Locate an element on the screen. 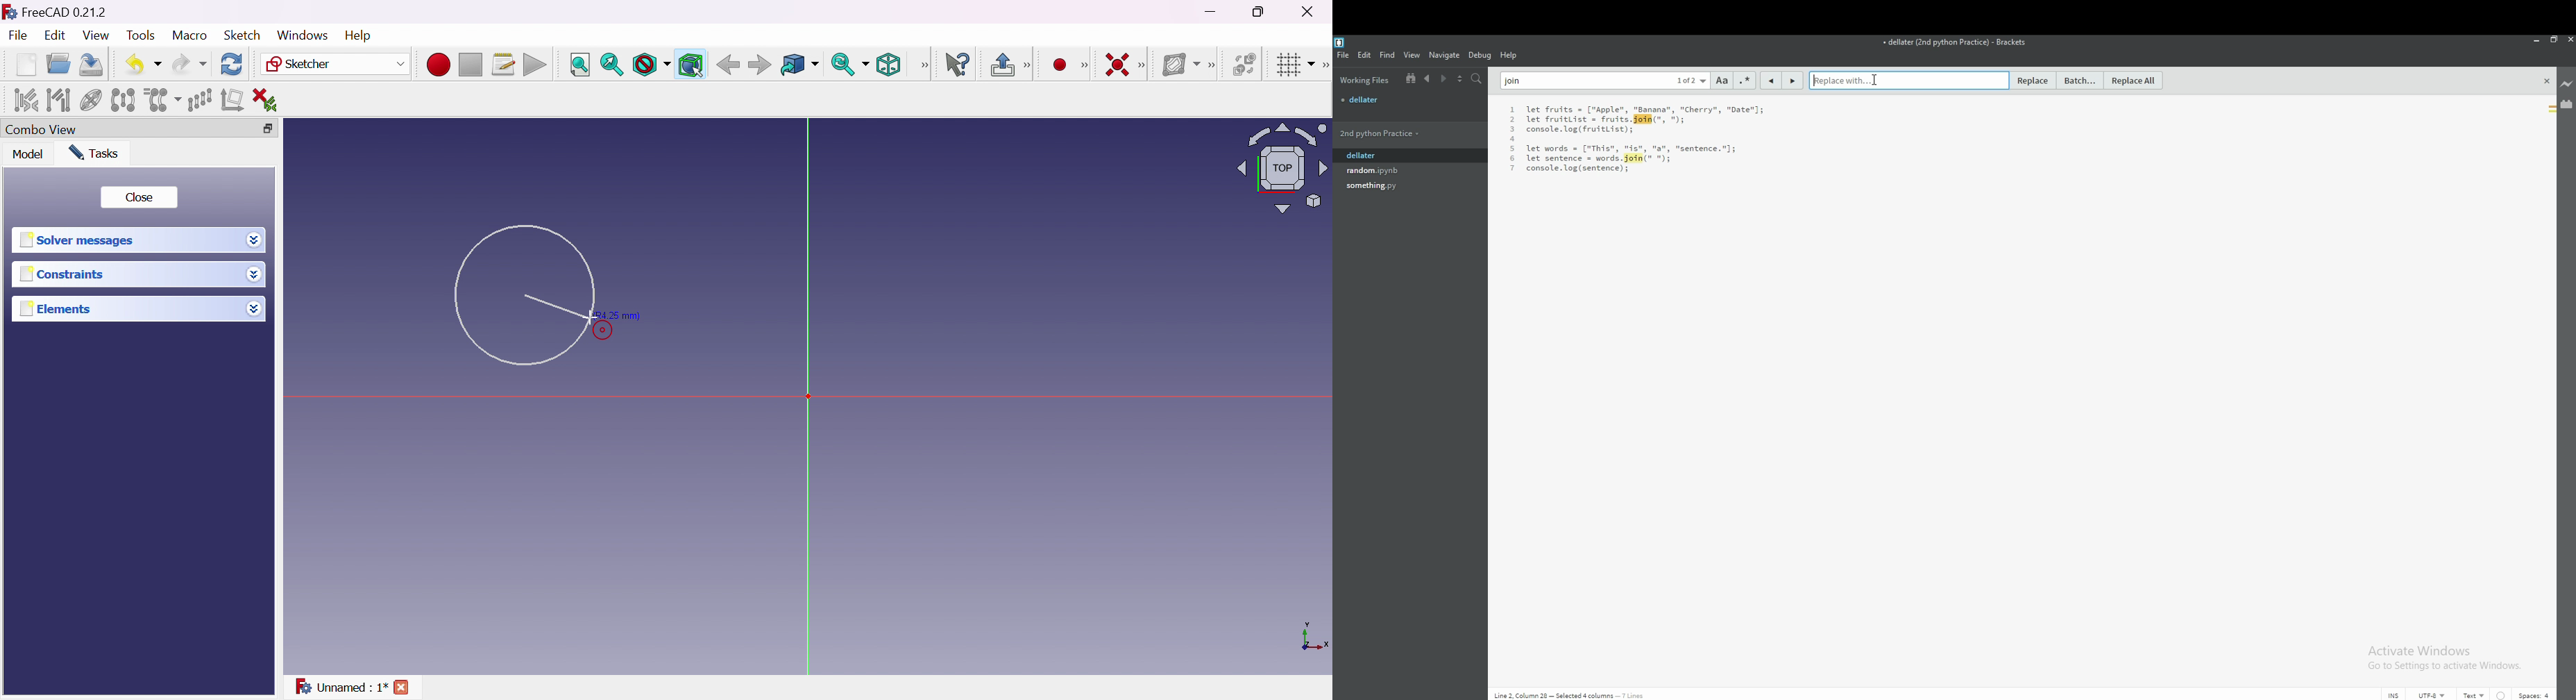  replace is located at coordinates (2032, 80).